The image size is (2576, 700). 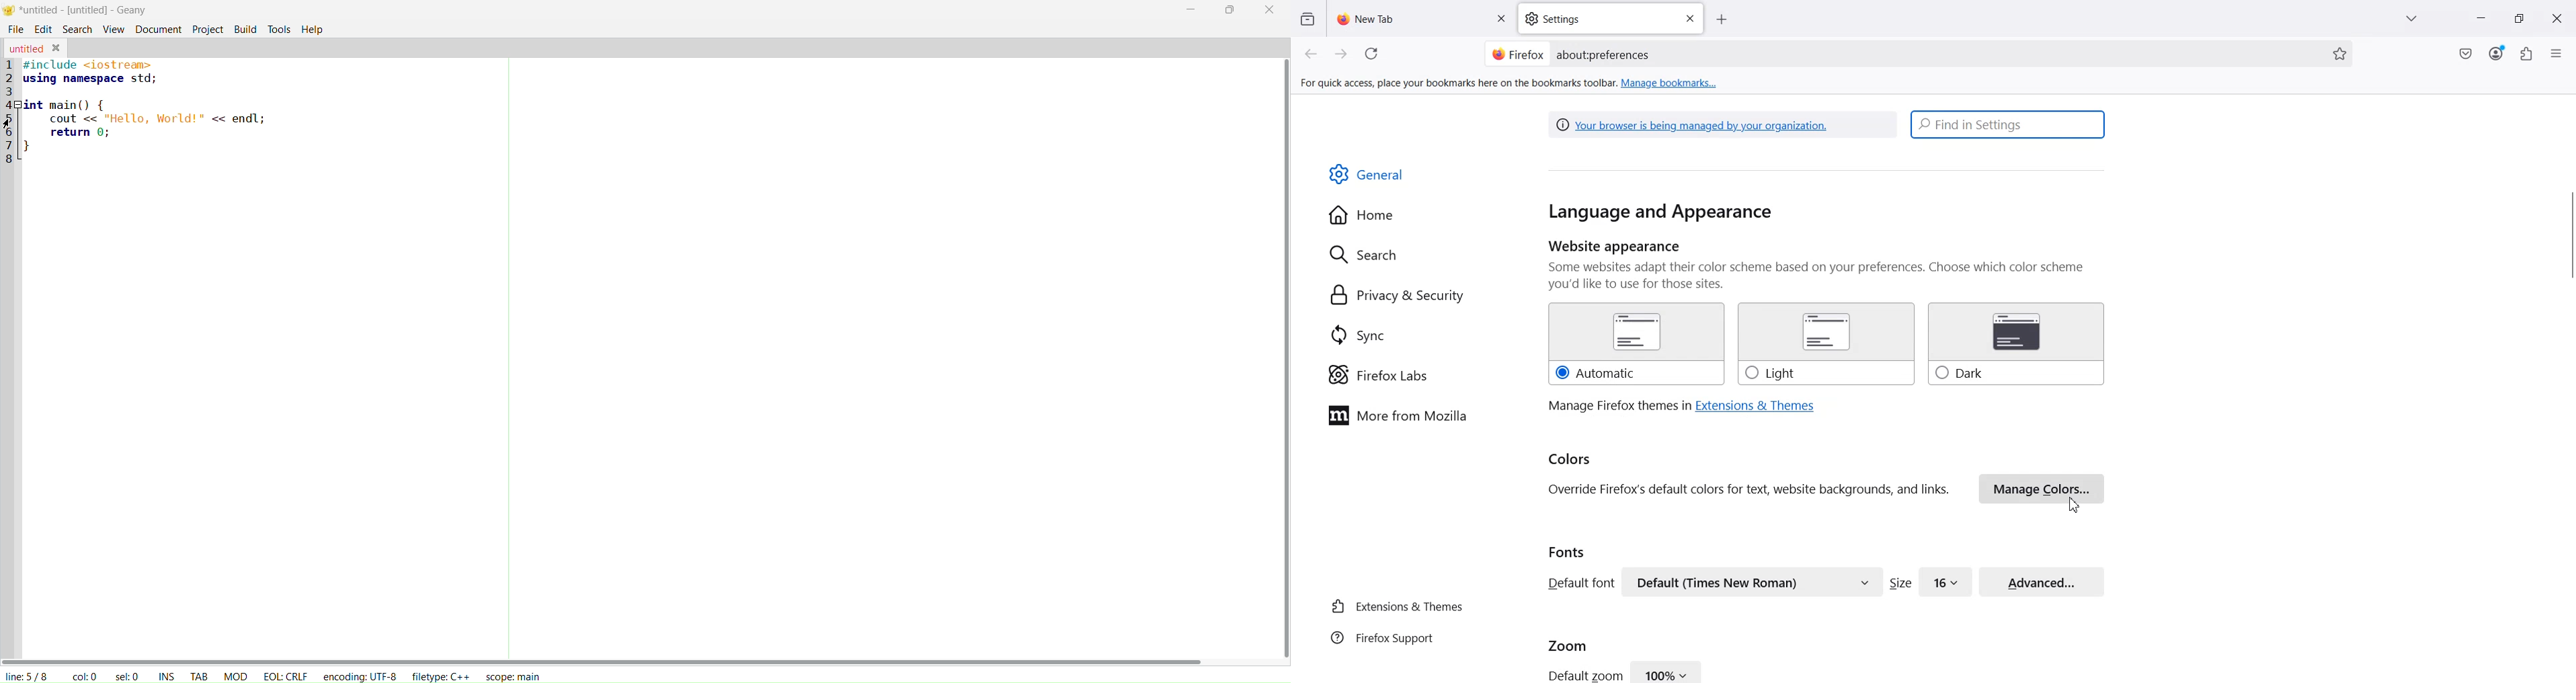 What do you see at coordinates (1612, 19) in the screenshot?
I see `Setting Tab` at bounding box center [1612, 19].